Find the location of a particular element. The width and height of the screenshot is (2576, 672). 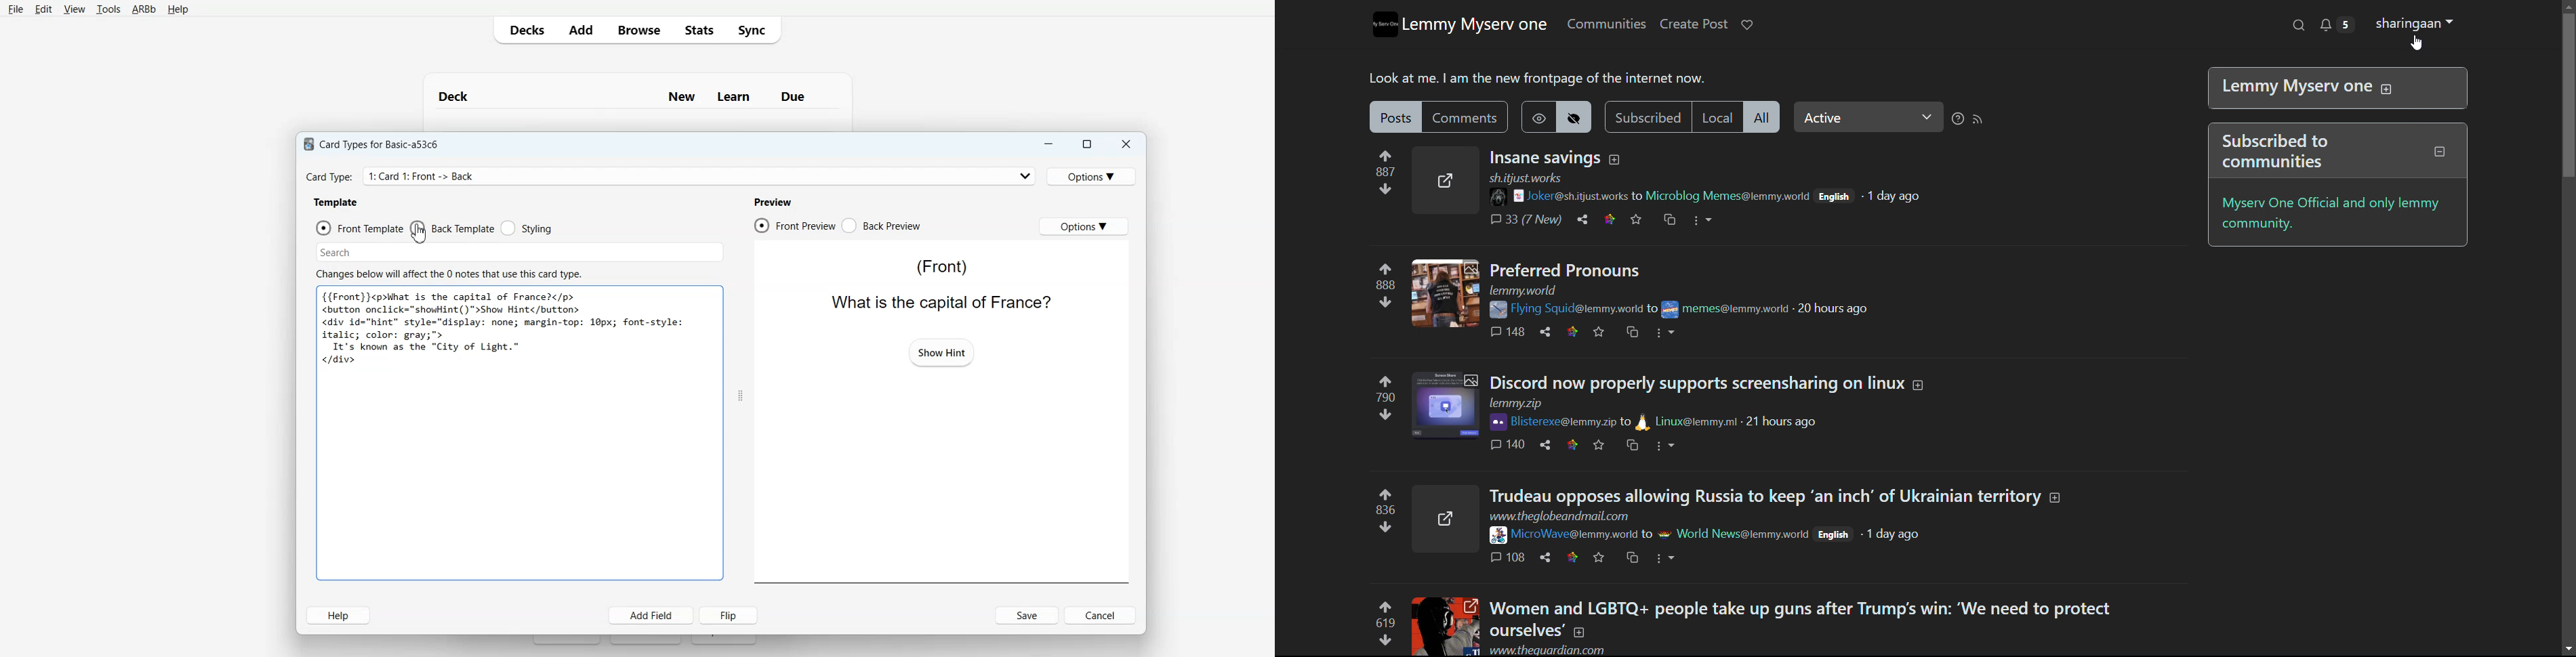

Front Template is located at coordinates (360, 228).